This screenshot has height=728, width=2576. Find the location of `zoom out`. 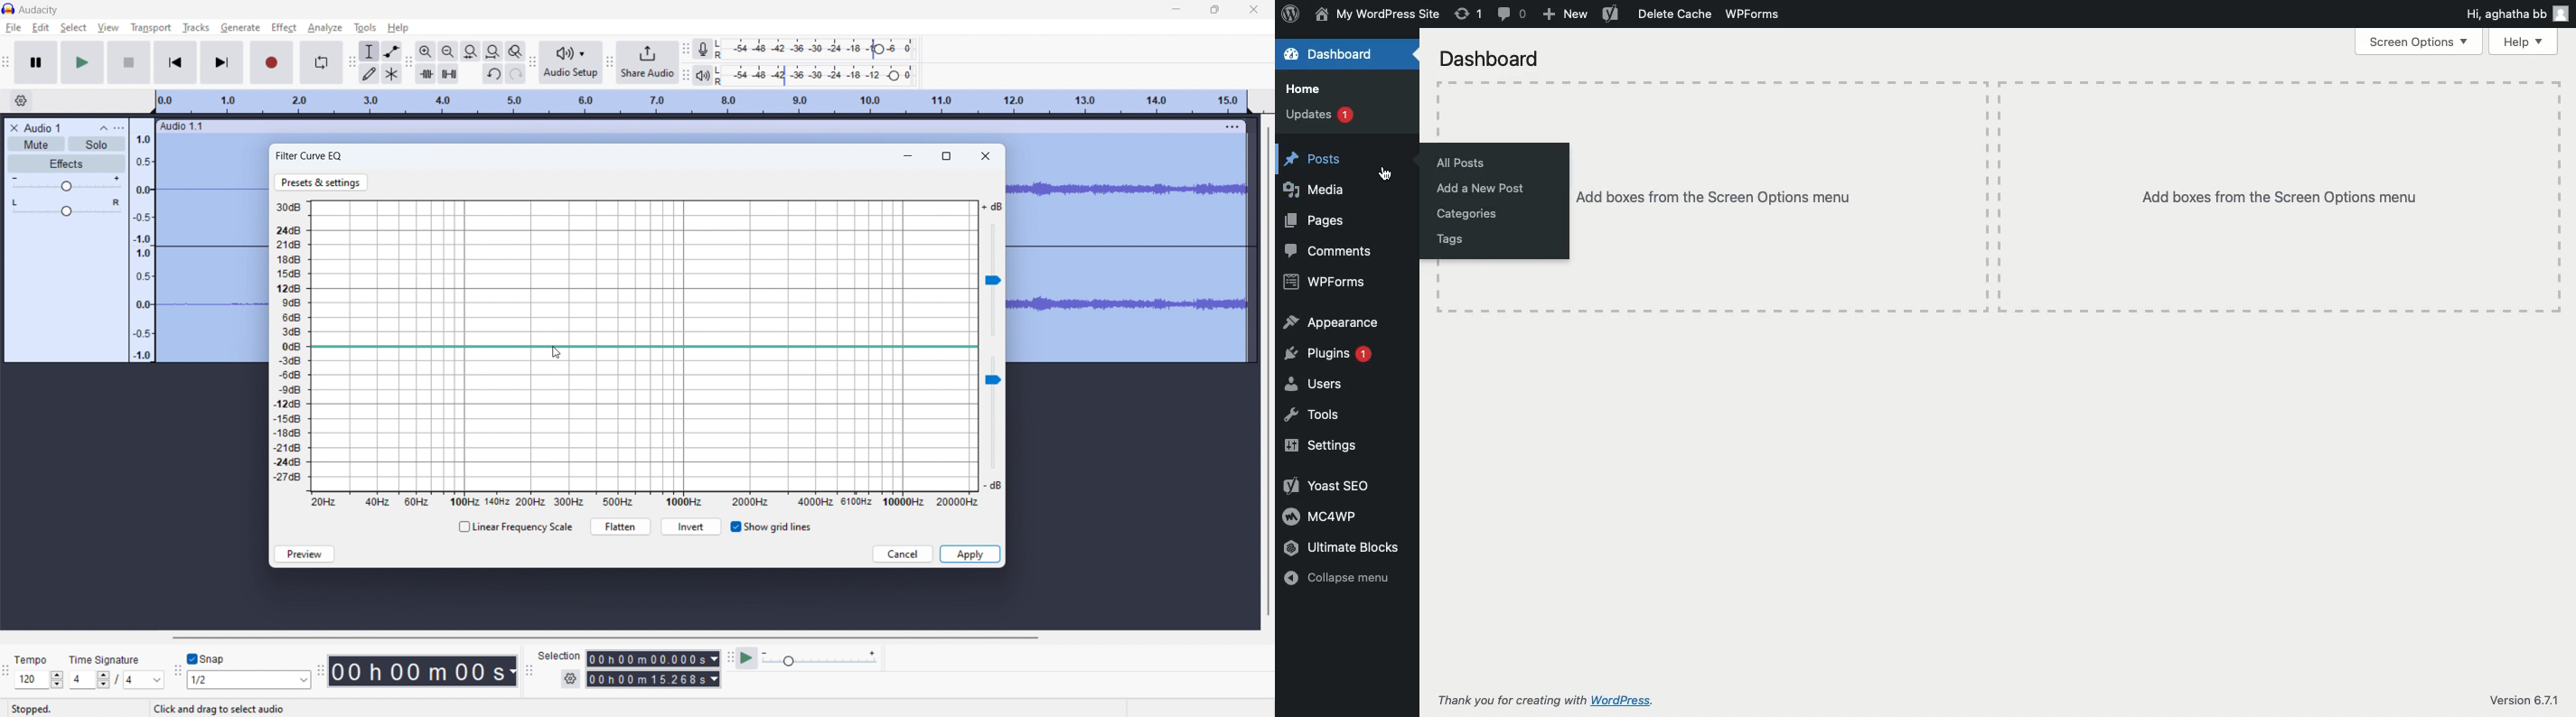

zoom out is located at coordinates (448, 50).